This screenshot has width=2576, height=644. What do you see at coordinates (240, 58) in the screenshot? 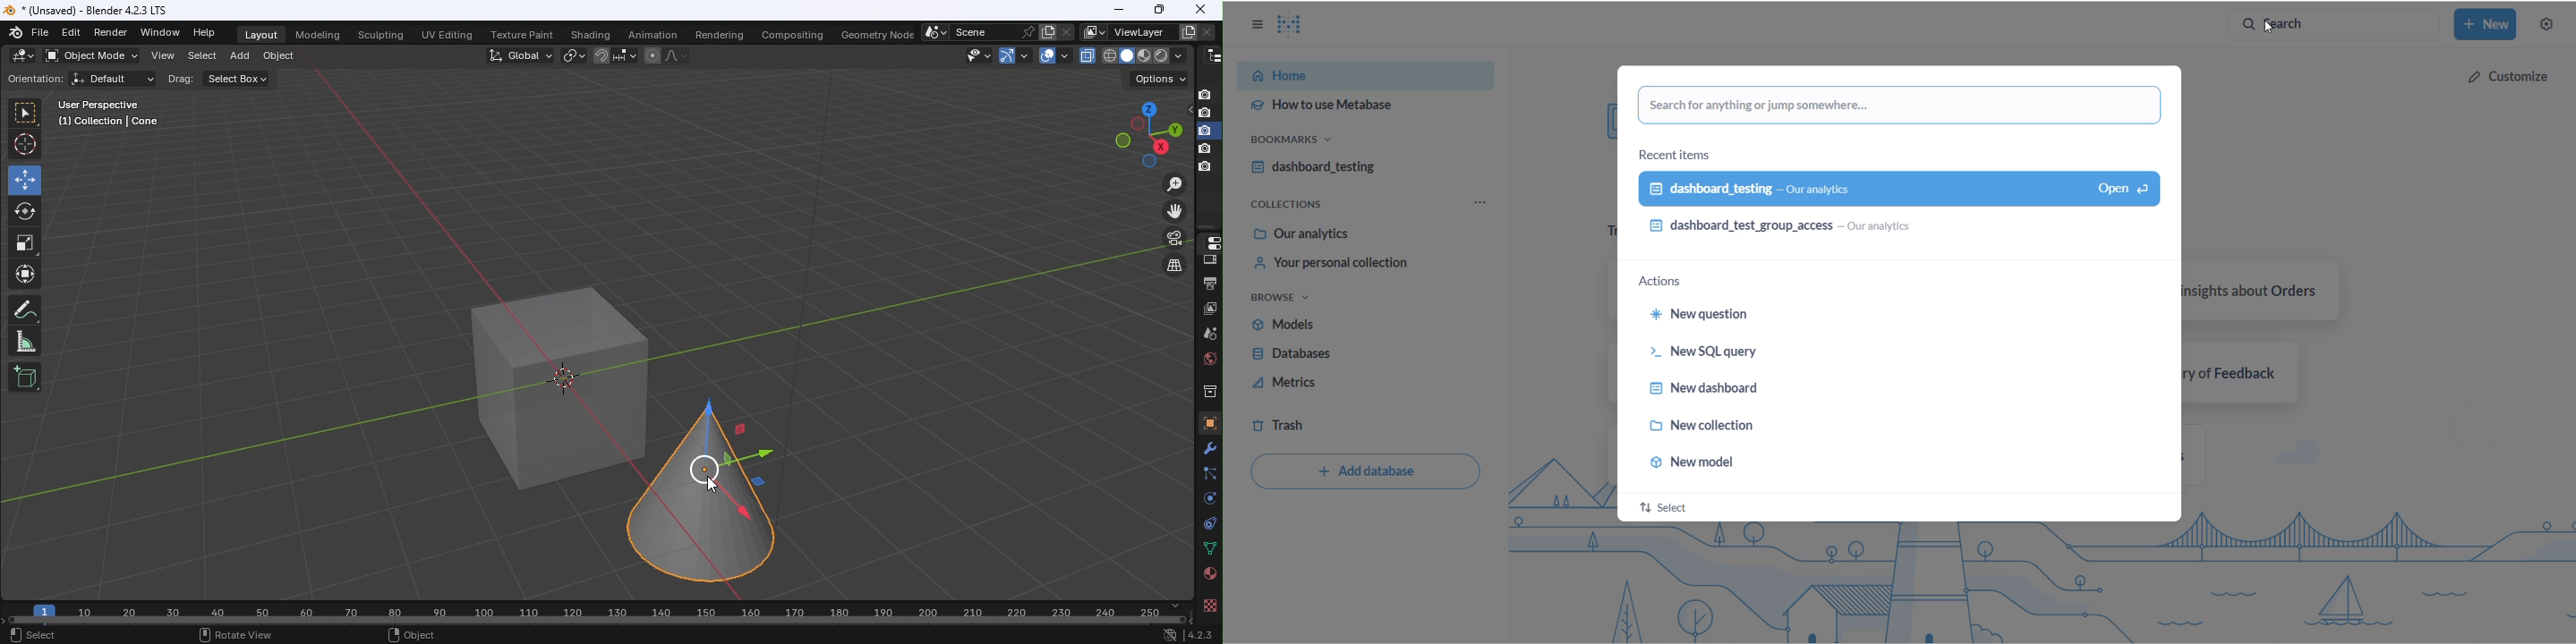
I see `Add` at bounding box center [240, 58].